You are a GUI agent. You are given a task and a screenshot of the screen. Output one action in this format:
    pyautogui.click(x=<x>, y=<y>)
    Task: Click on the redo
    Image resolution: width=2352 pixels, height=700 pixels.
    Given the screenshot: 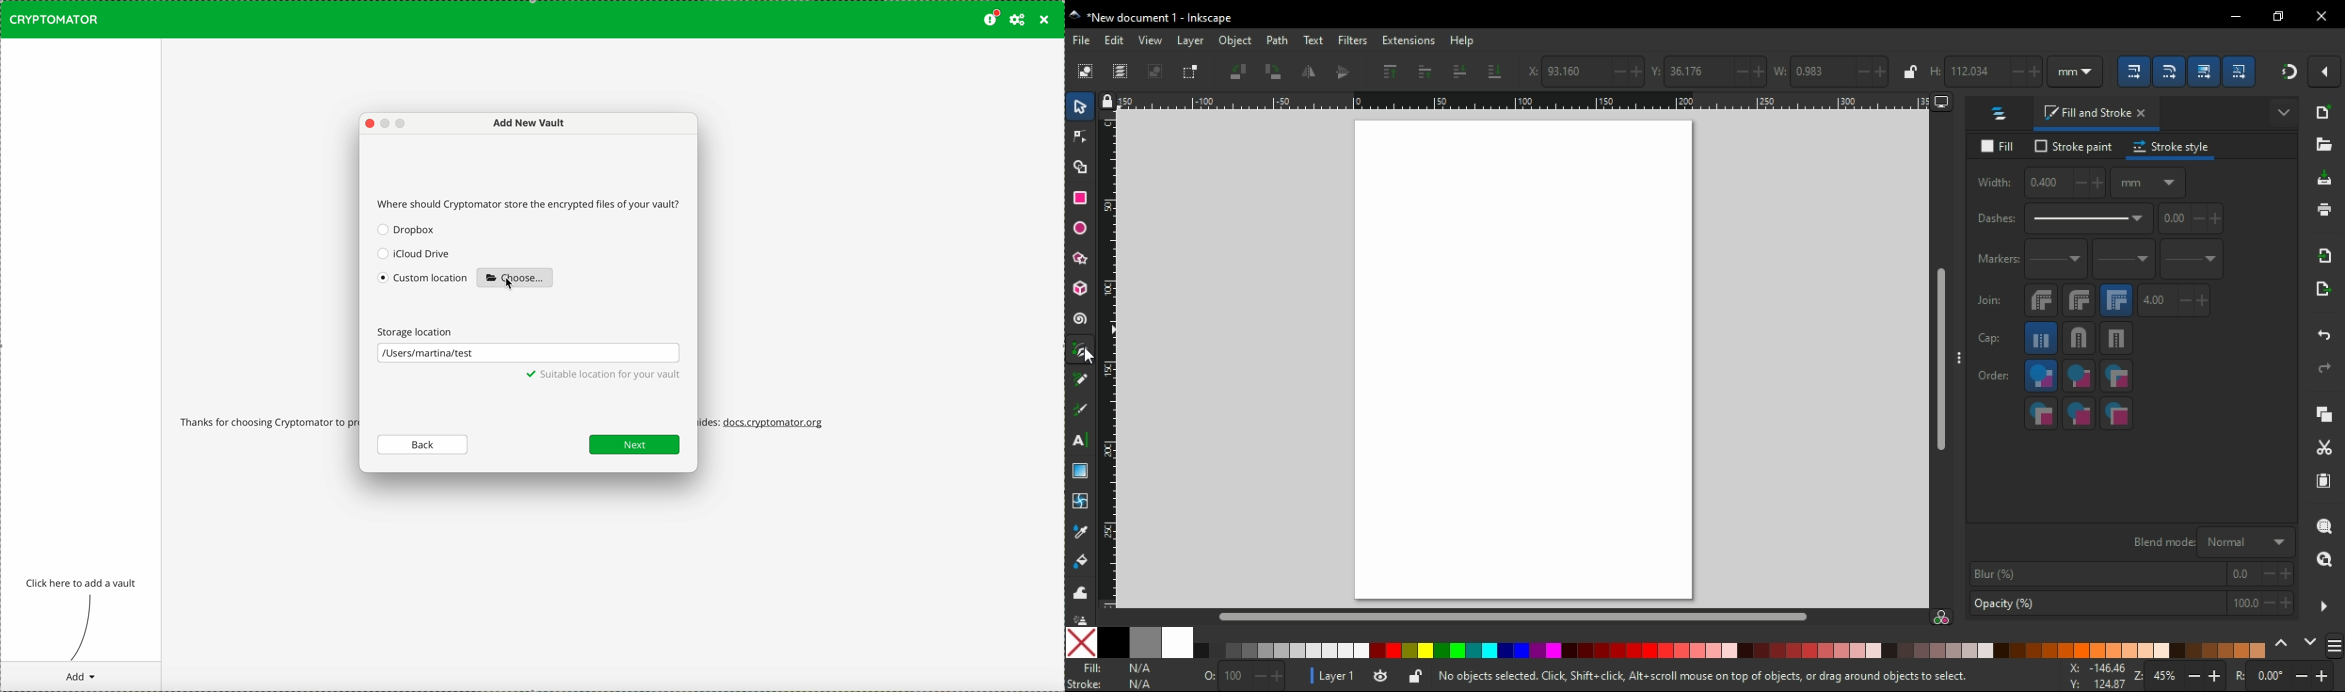 What is the action you would take?
    pyautogui.click(x=2323, y=368)
    